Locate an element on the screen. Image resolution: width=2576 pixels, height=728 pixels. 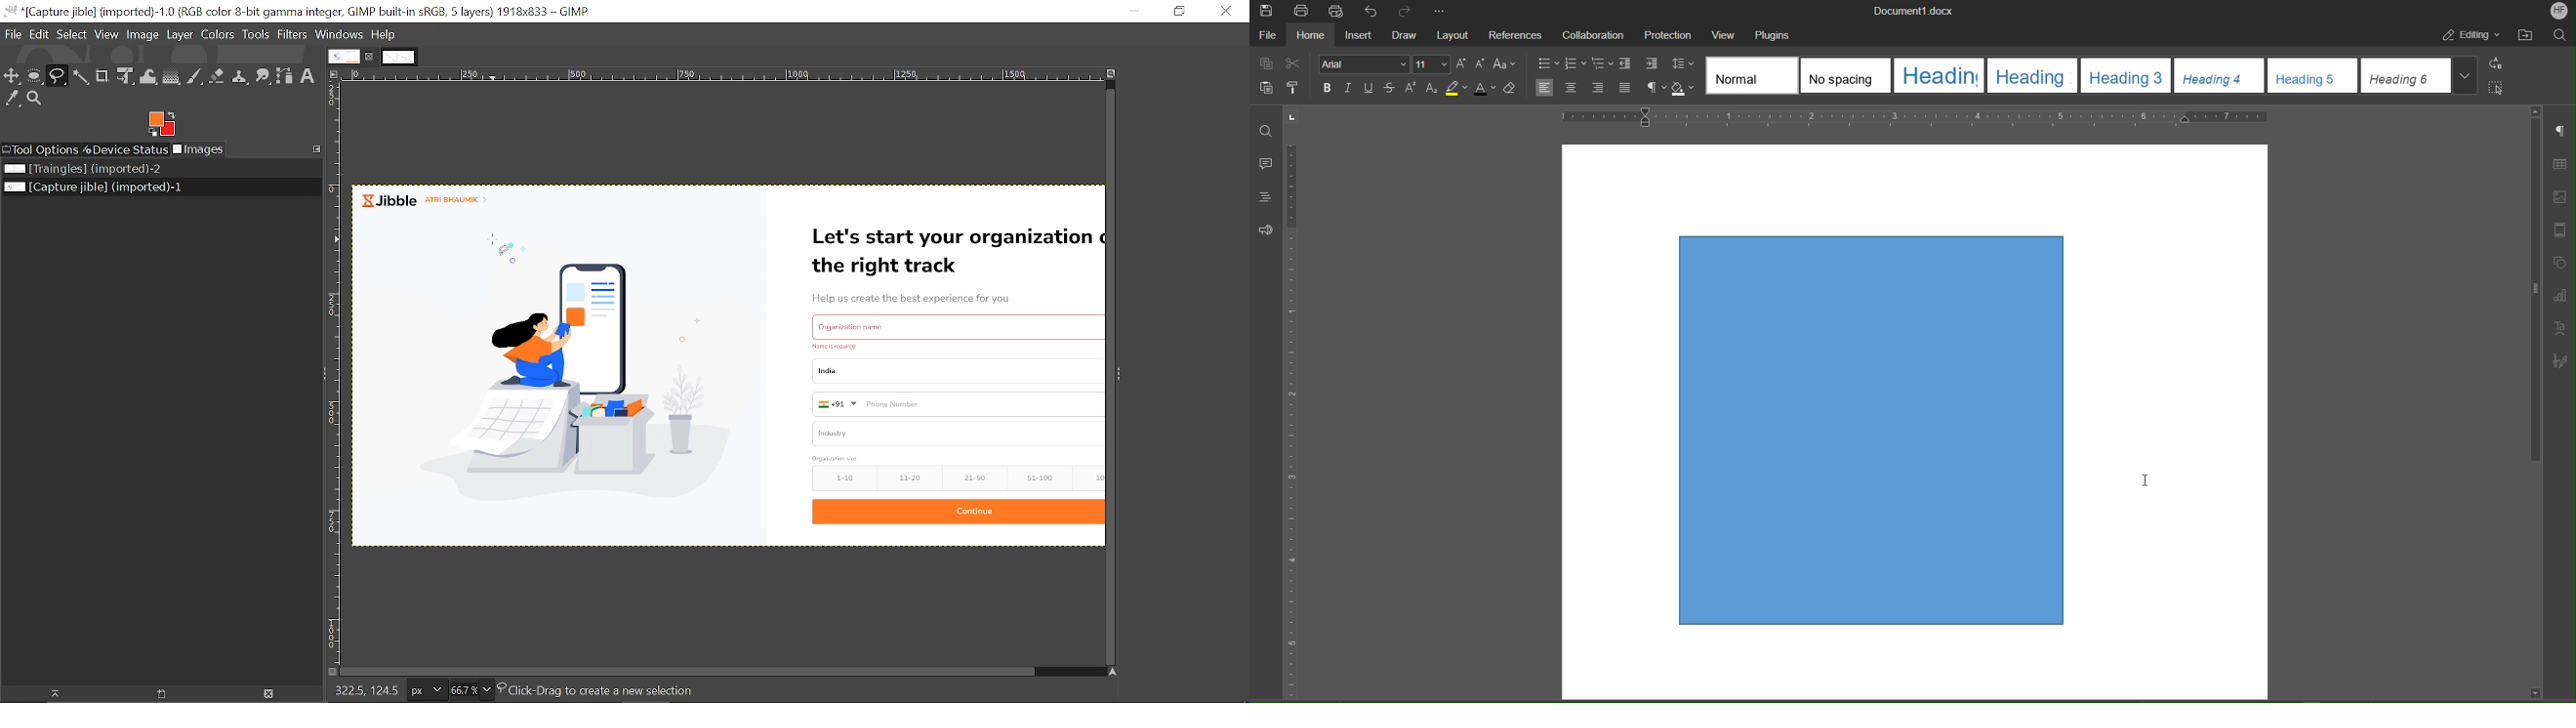
Increase Indent is located at coordinates (1653, 65).